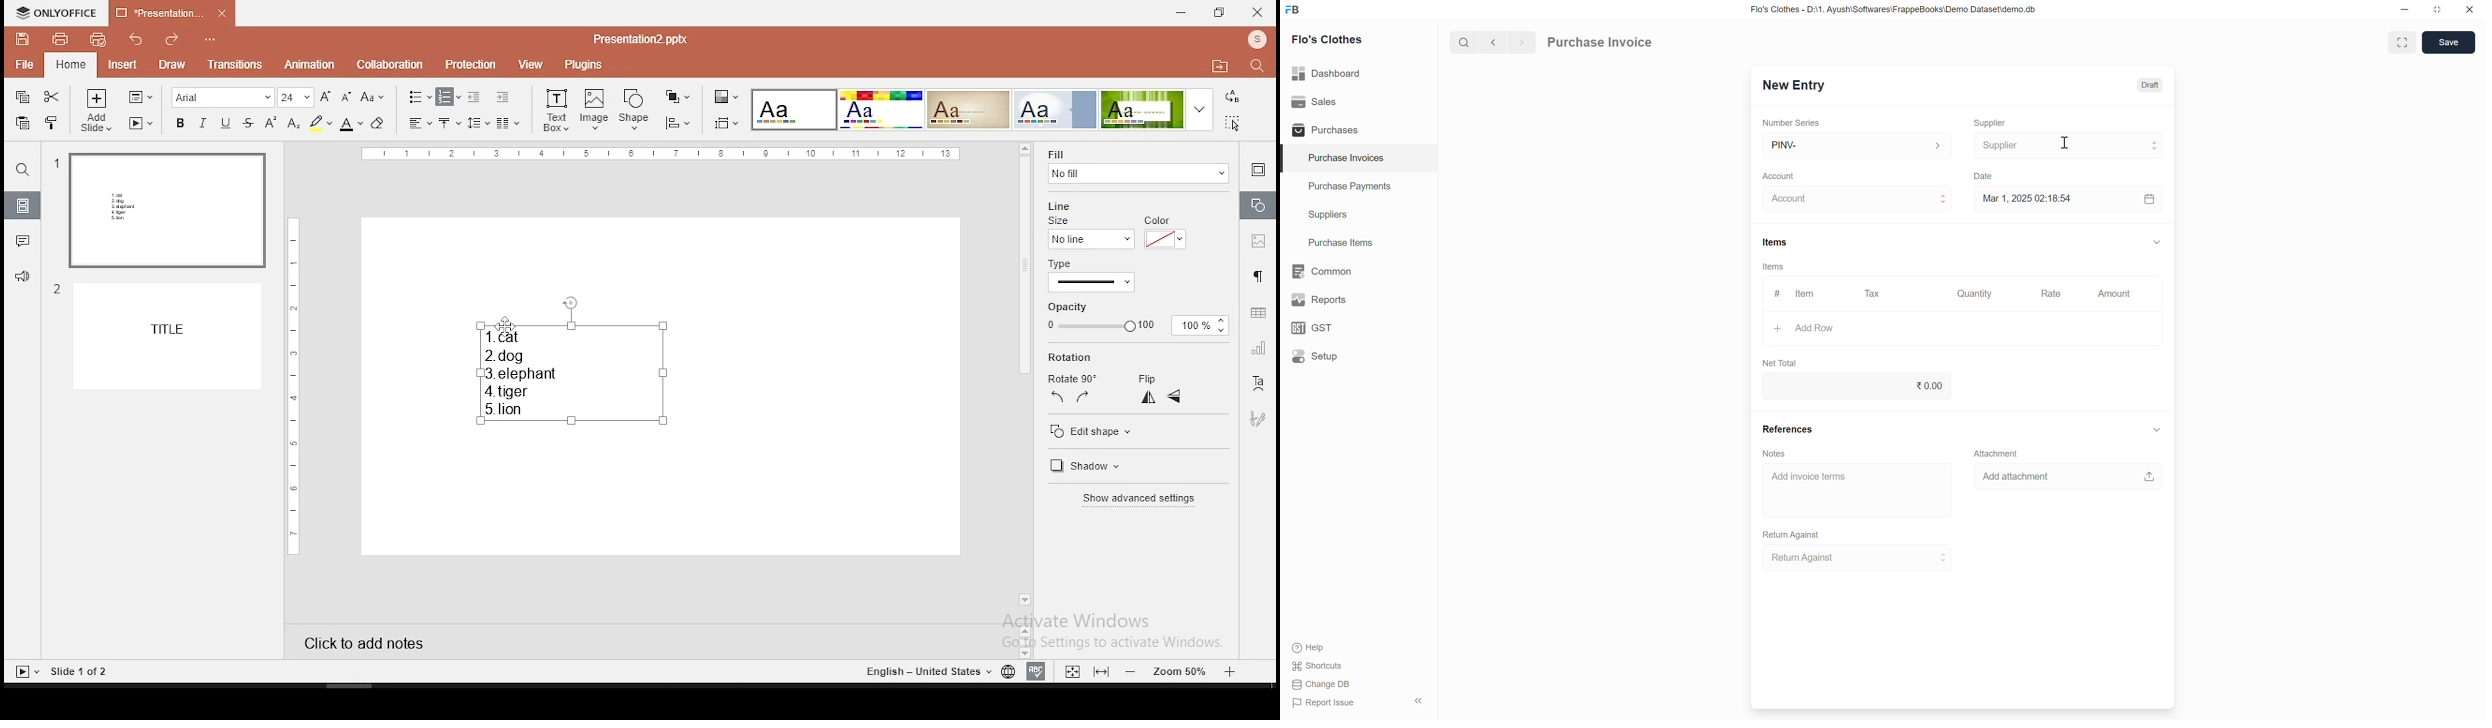  I want to click on add slide, so click(97, 110).